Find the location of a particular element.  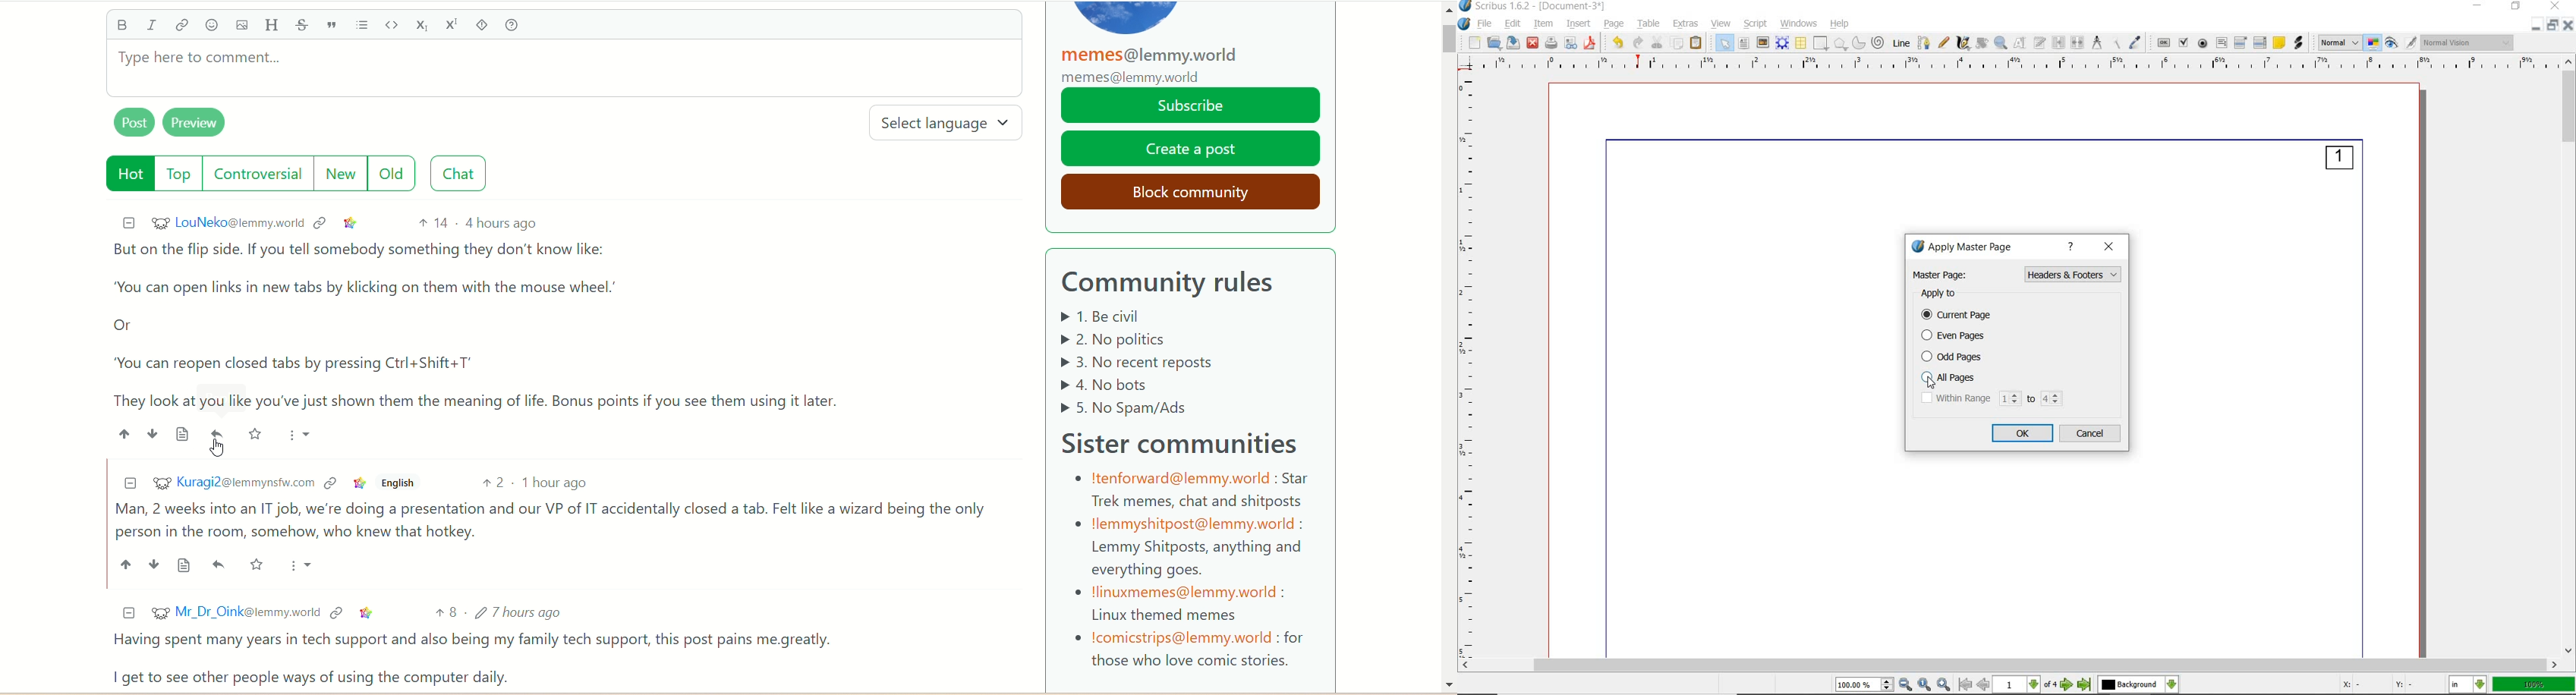

select current page is located at coordinates (2025, 685).